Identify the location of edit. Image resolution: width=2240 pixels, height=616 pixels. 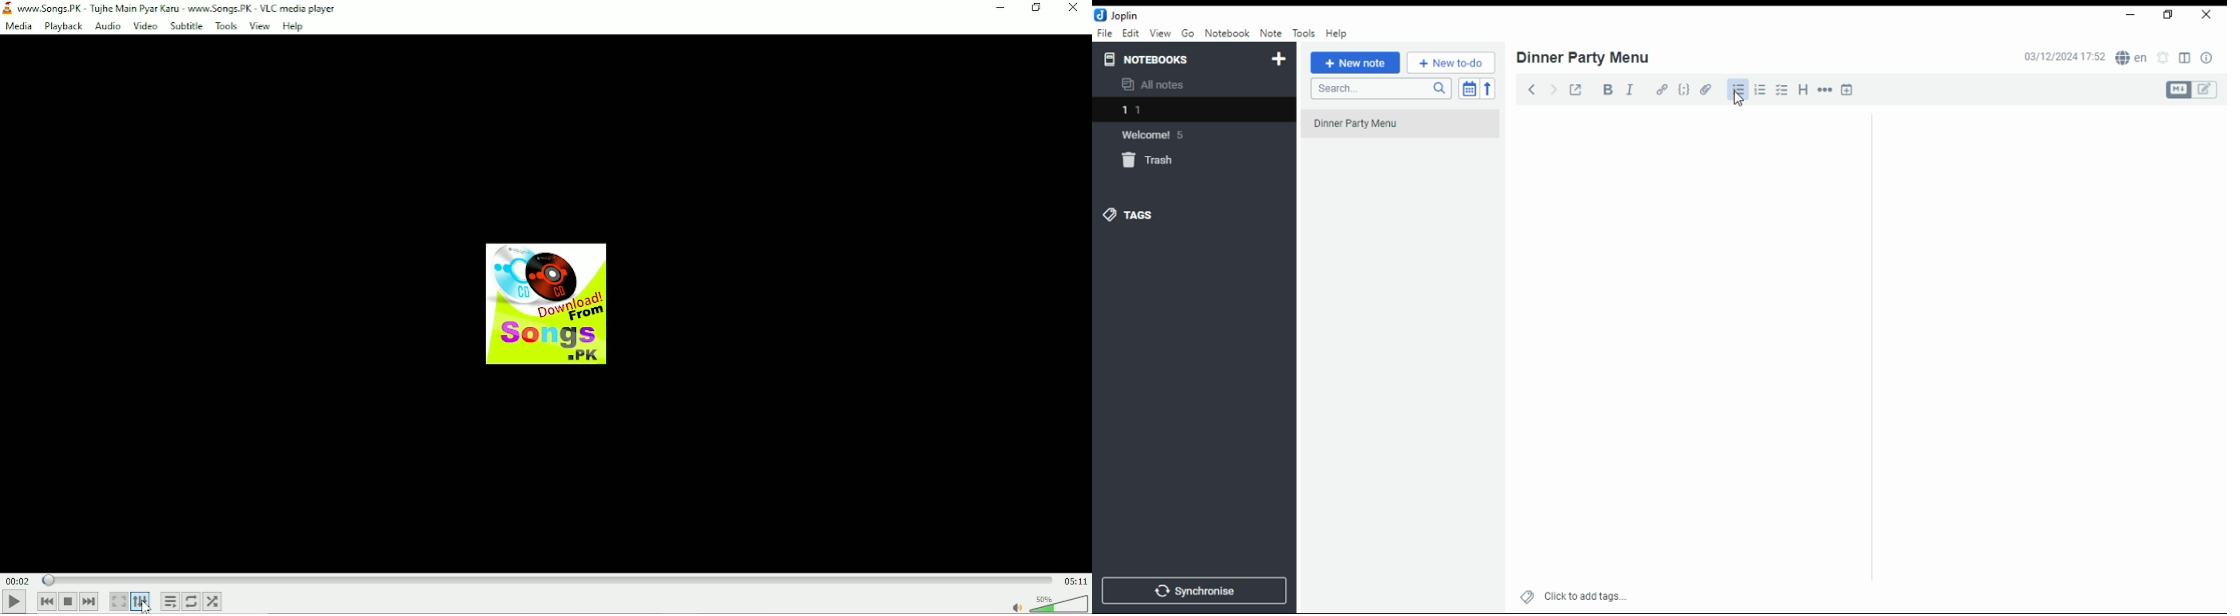
(1131, 33).